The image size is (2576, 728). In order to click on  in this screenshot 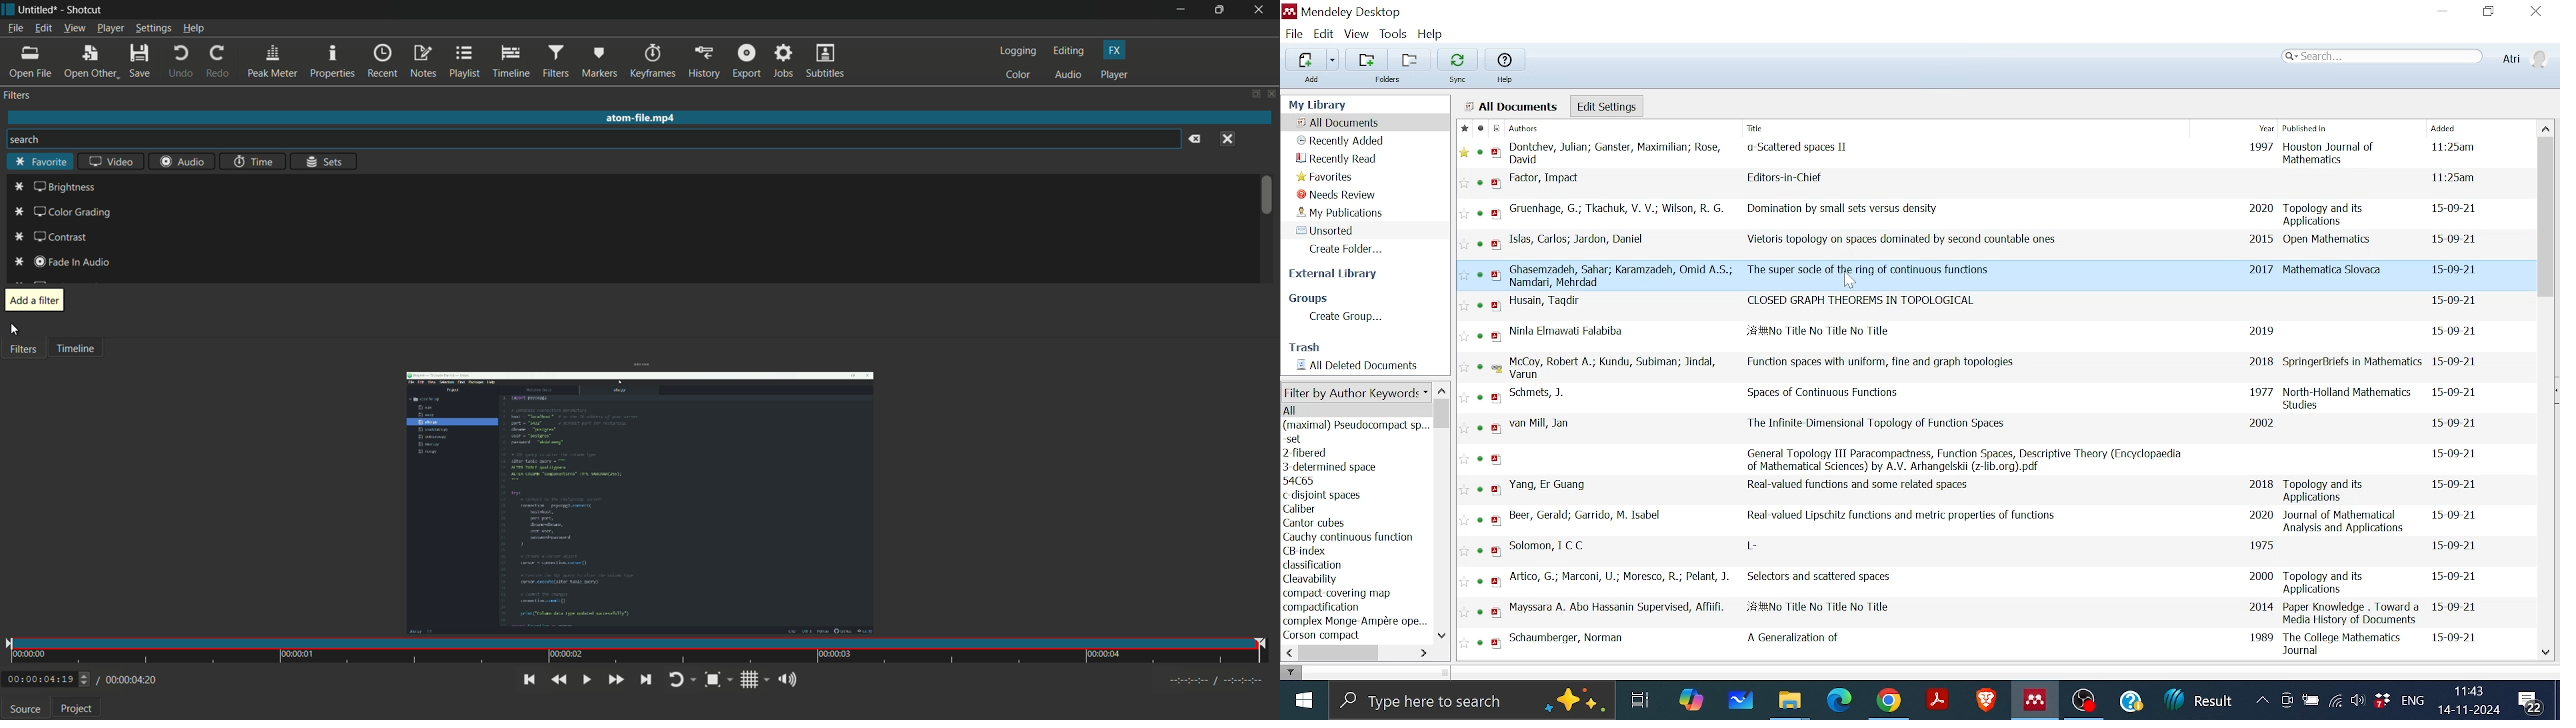, I will do `click(2358, 700)`.